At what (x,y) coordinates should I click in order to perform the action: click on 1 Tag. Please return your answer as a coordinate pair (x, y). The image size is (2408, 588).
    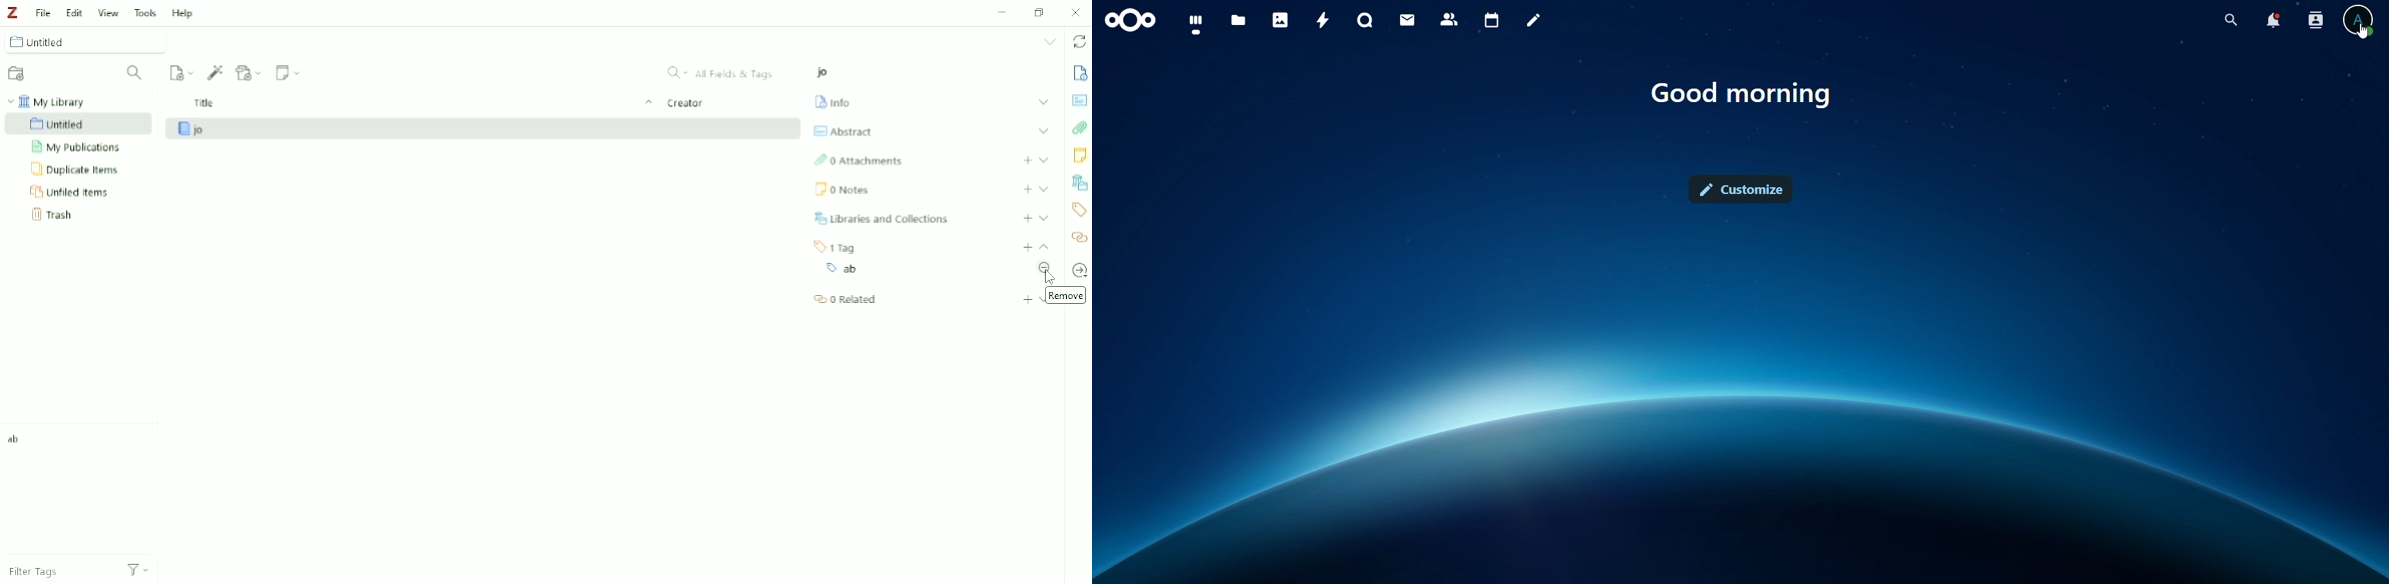
    Looking at the image, I should click on (838, 246).